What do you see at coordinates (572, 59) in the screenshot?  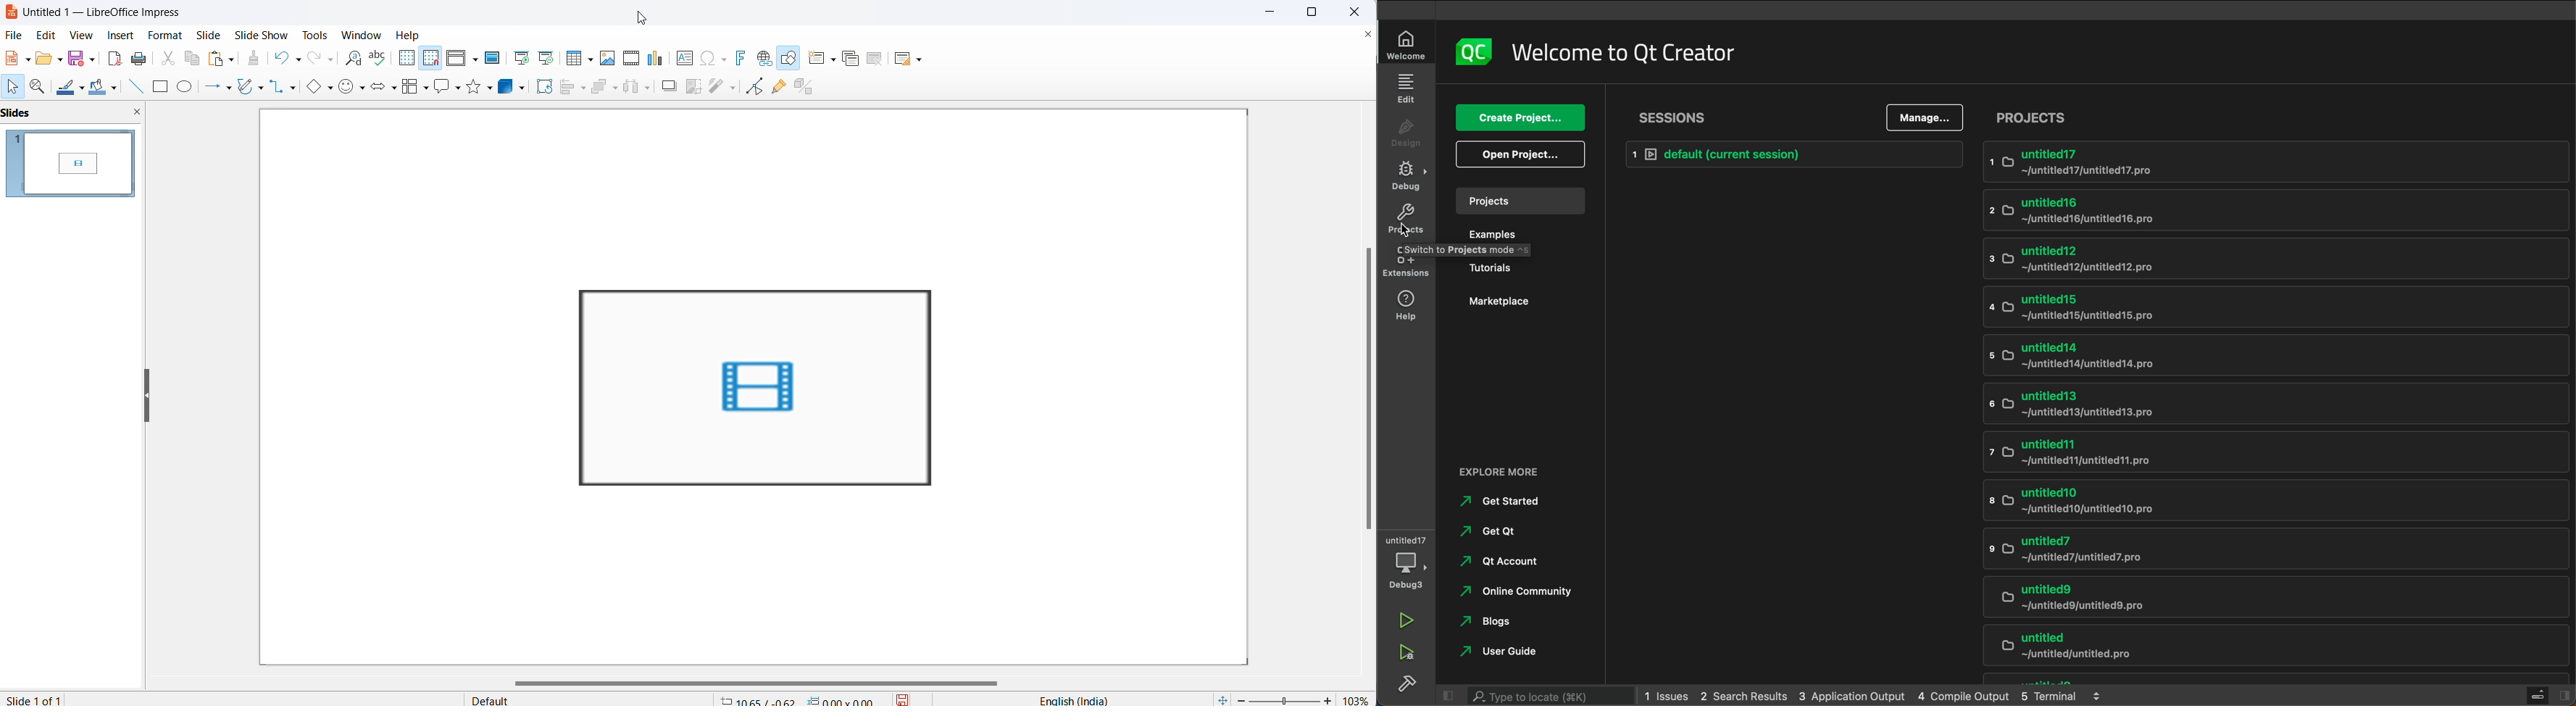 I see `insert table` at bounding box center [572, 59].